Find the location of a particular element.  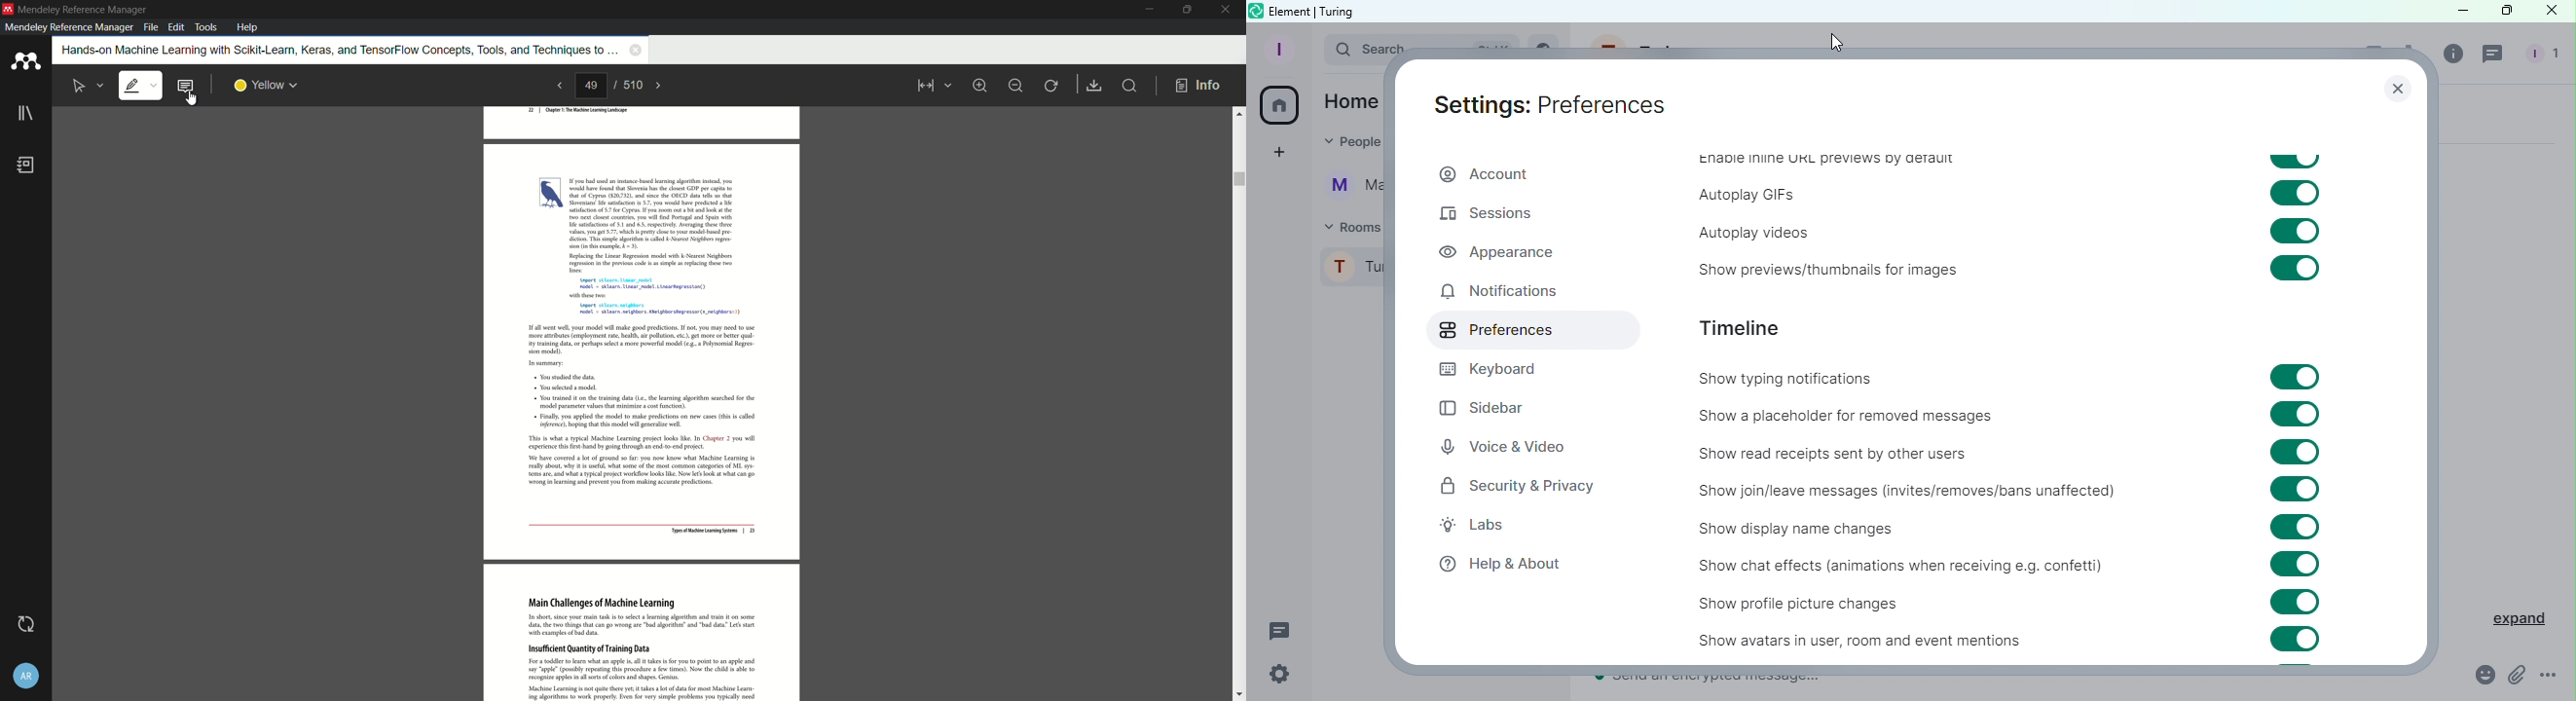

Show join/leave messages (invites/removes/bans unaffected)) is located at coordinates (1903, 492).